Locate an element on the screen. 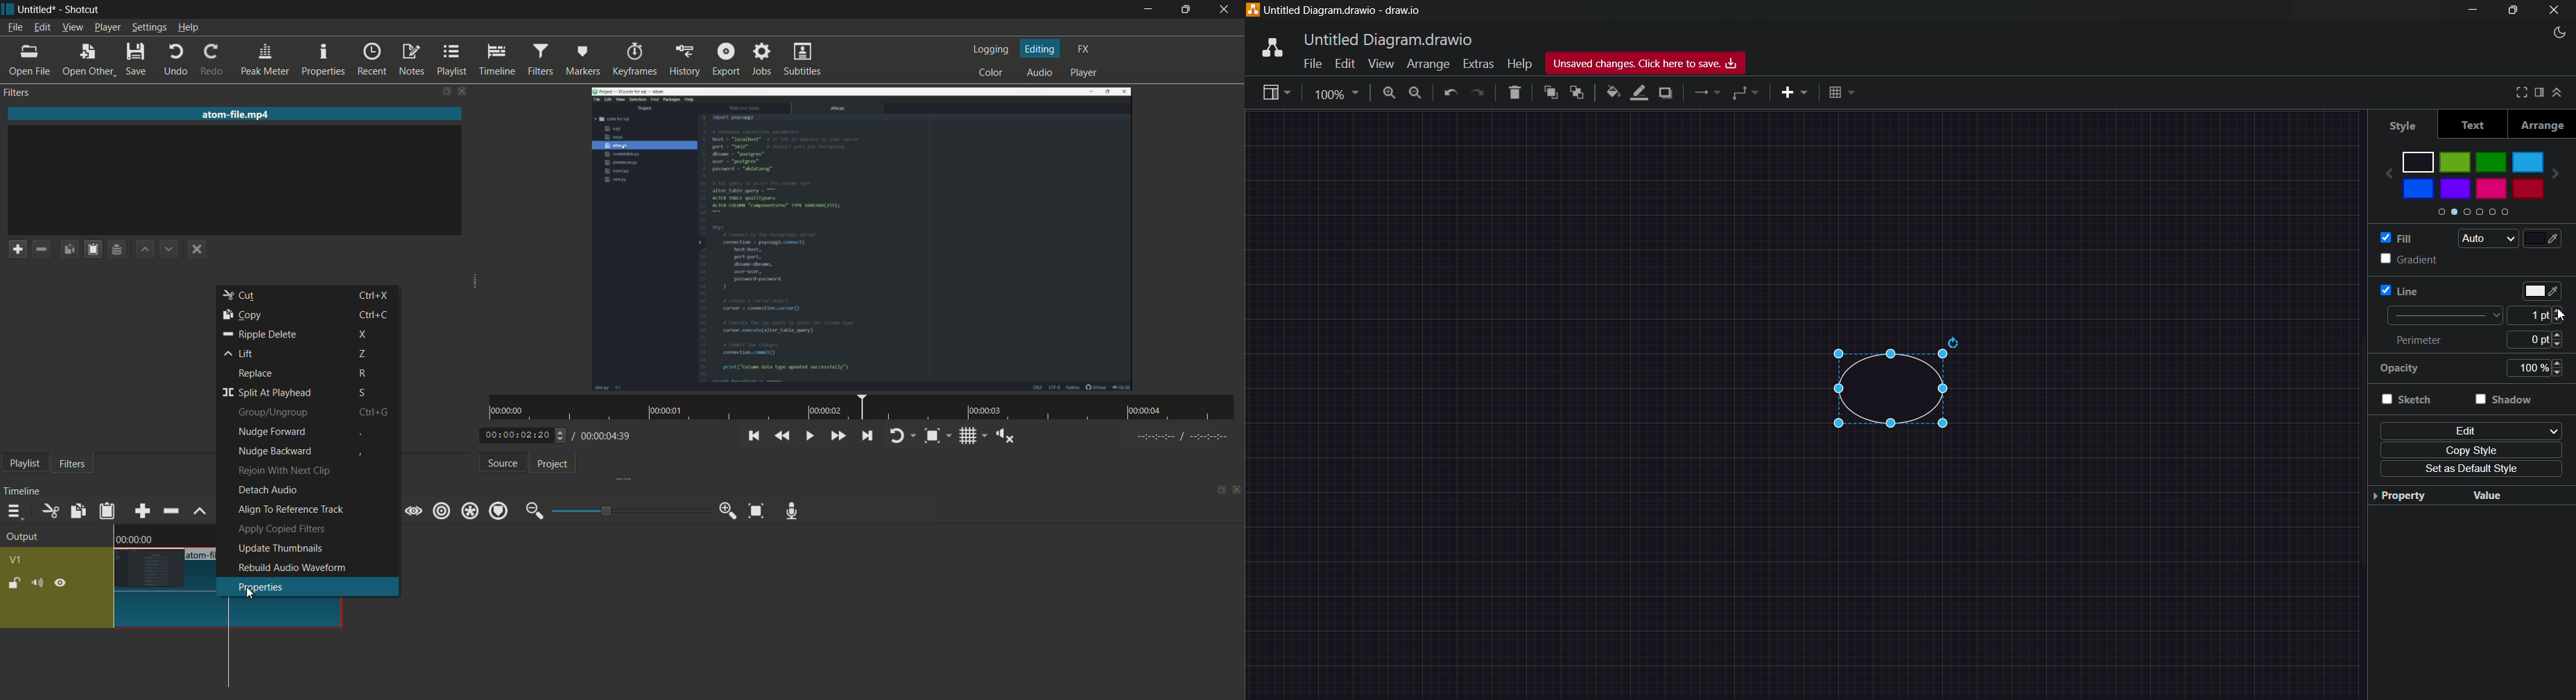 The image size is (2576, 700). markers is located at coordinates (584, 60).